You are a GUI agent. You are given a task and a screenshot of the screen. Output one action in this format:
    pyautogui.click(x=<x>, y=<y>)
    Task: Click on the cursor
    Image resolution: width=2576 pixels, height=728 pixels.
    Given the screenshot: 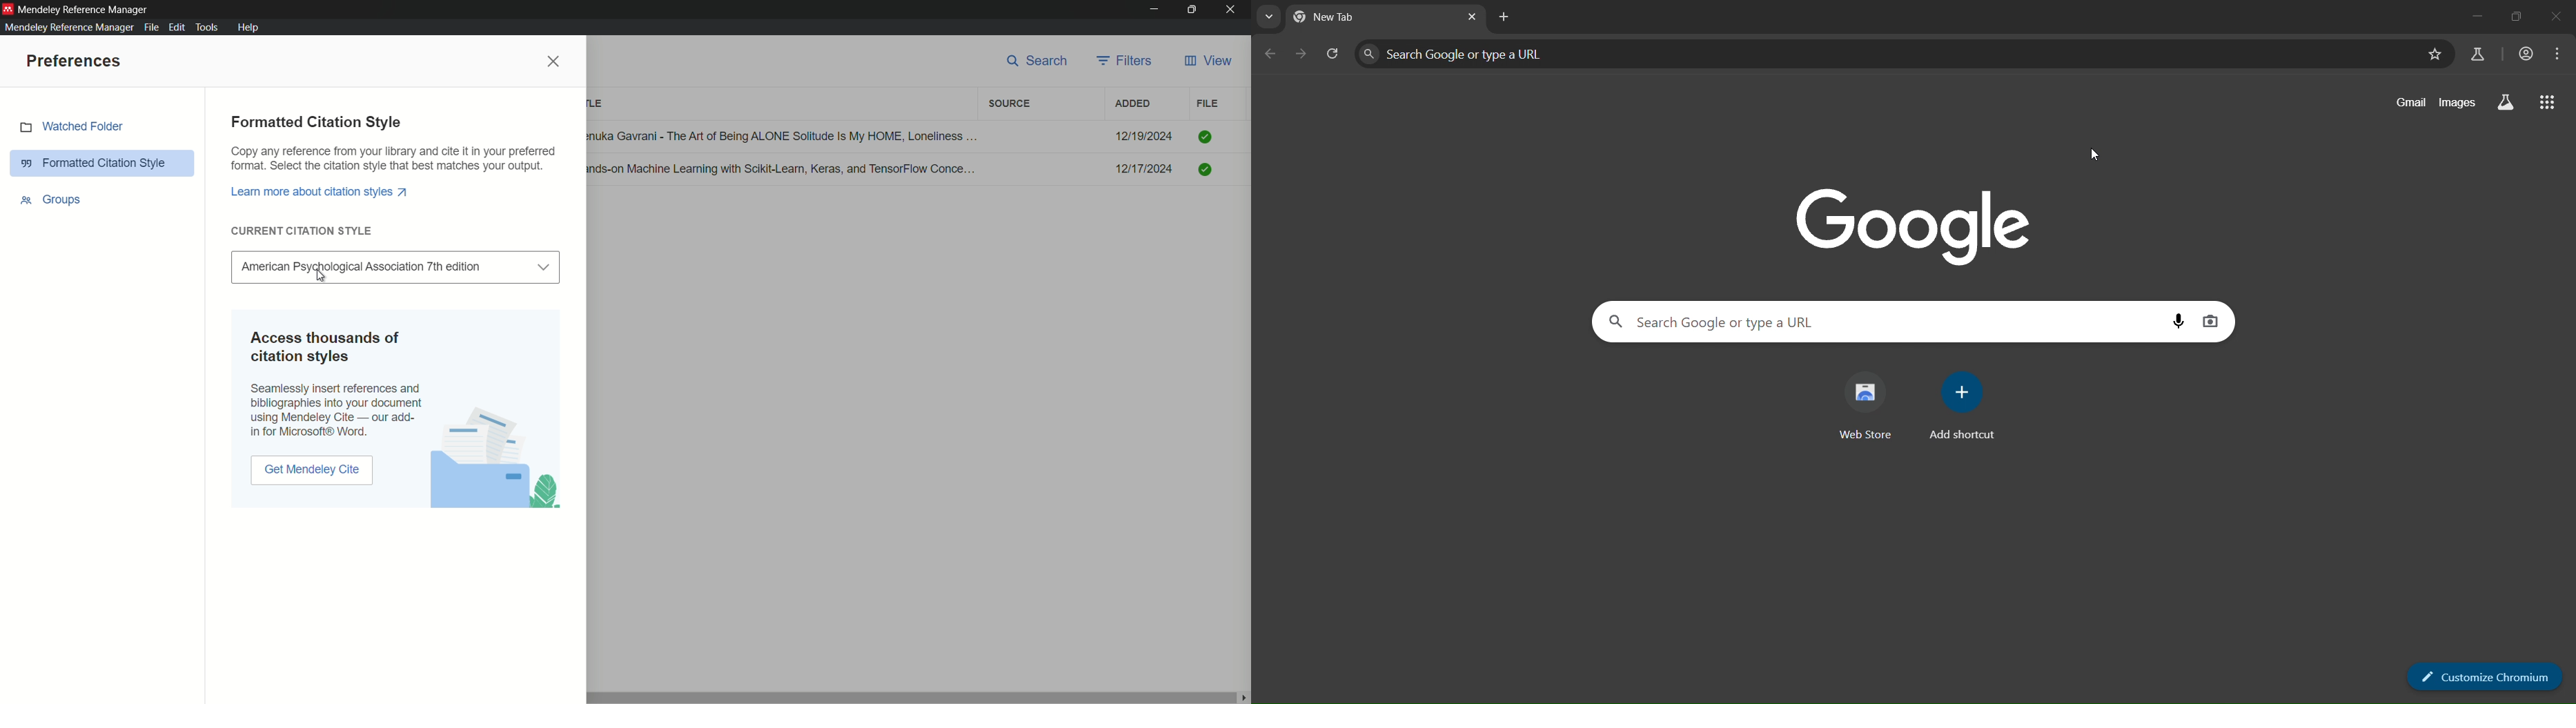 What is the action you would take?
    pyautogui.click(x=321, y=274)
    